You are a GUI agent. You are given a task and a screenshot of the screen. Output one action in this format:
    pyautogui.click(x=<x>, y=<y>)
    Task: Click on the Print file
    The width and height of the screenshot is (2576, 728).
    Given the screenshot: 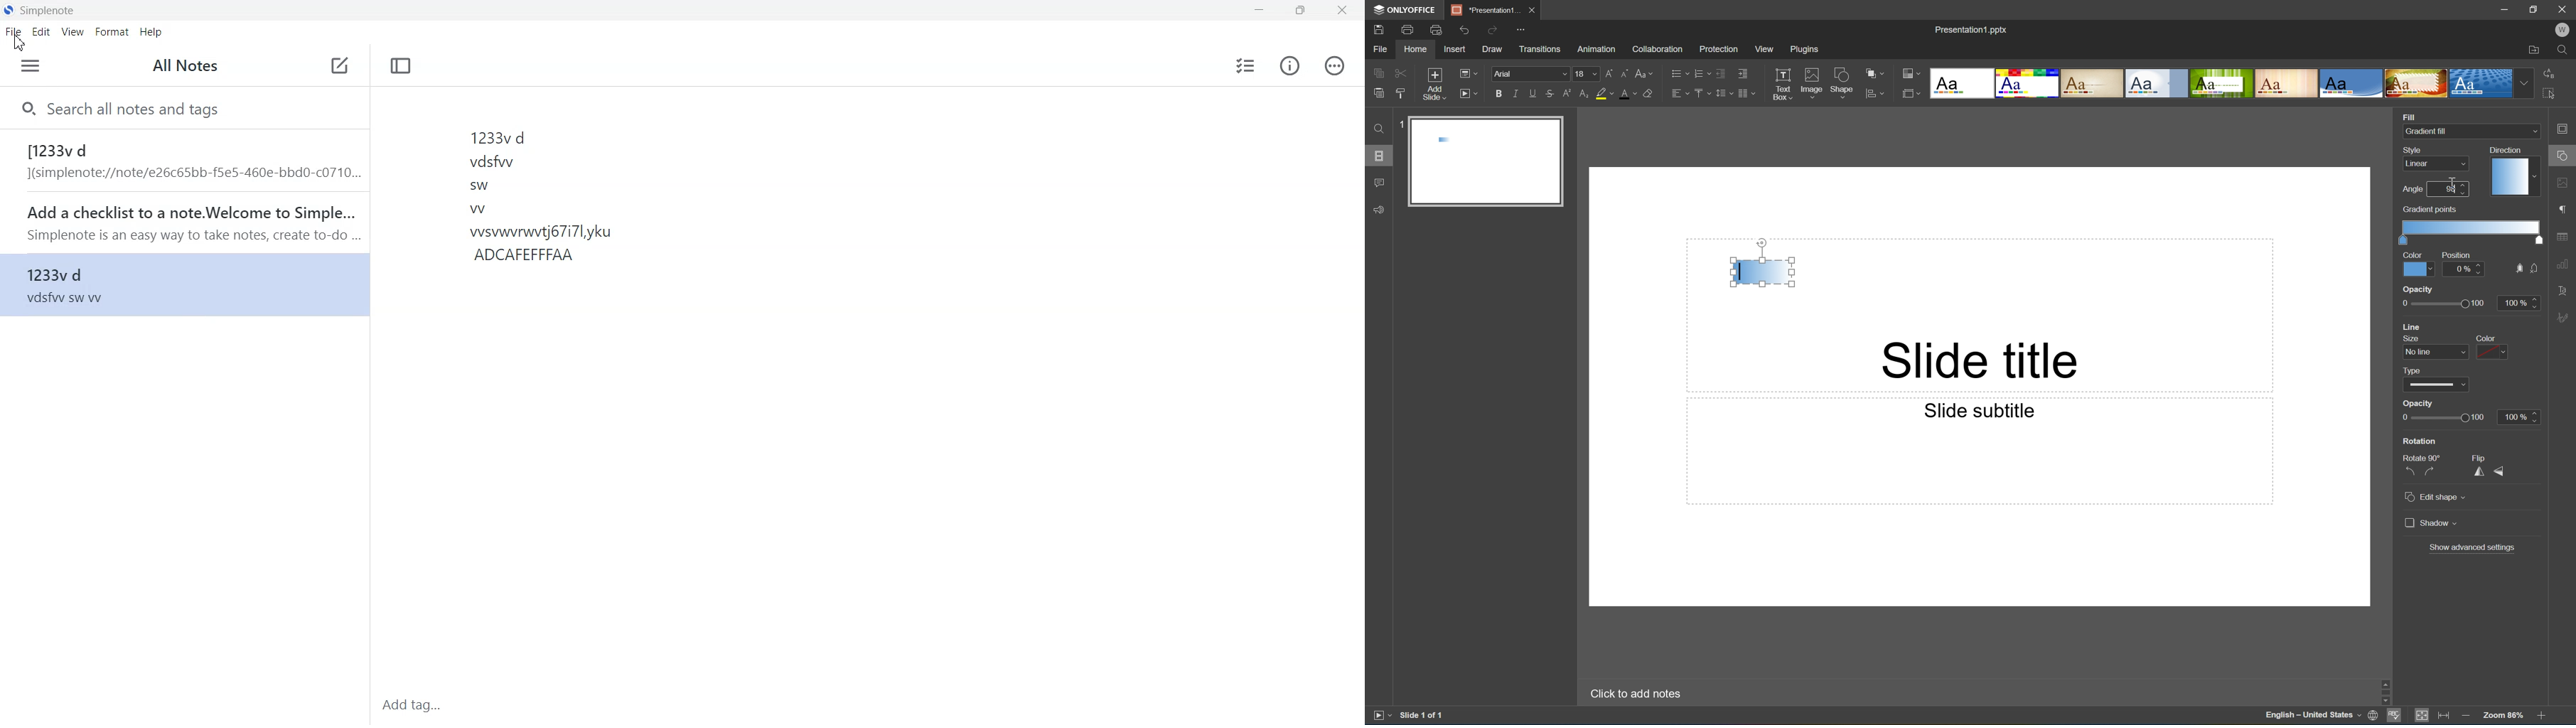 What is the action you would take?
    pyautogui.click(x=1408, y=30)
    